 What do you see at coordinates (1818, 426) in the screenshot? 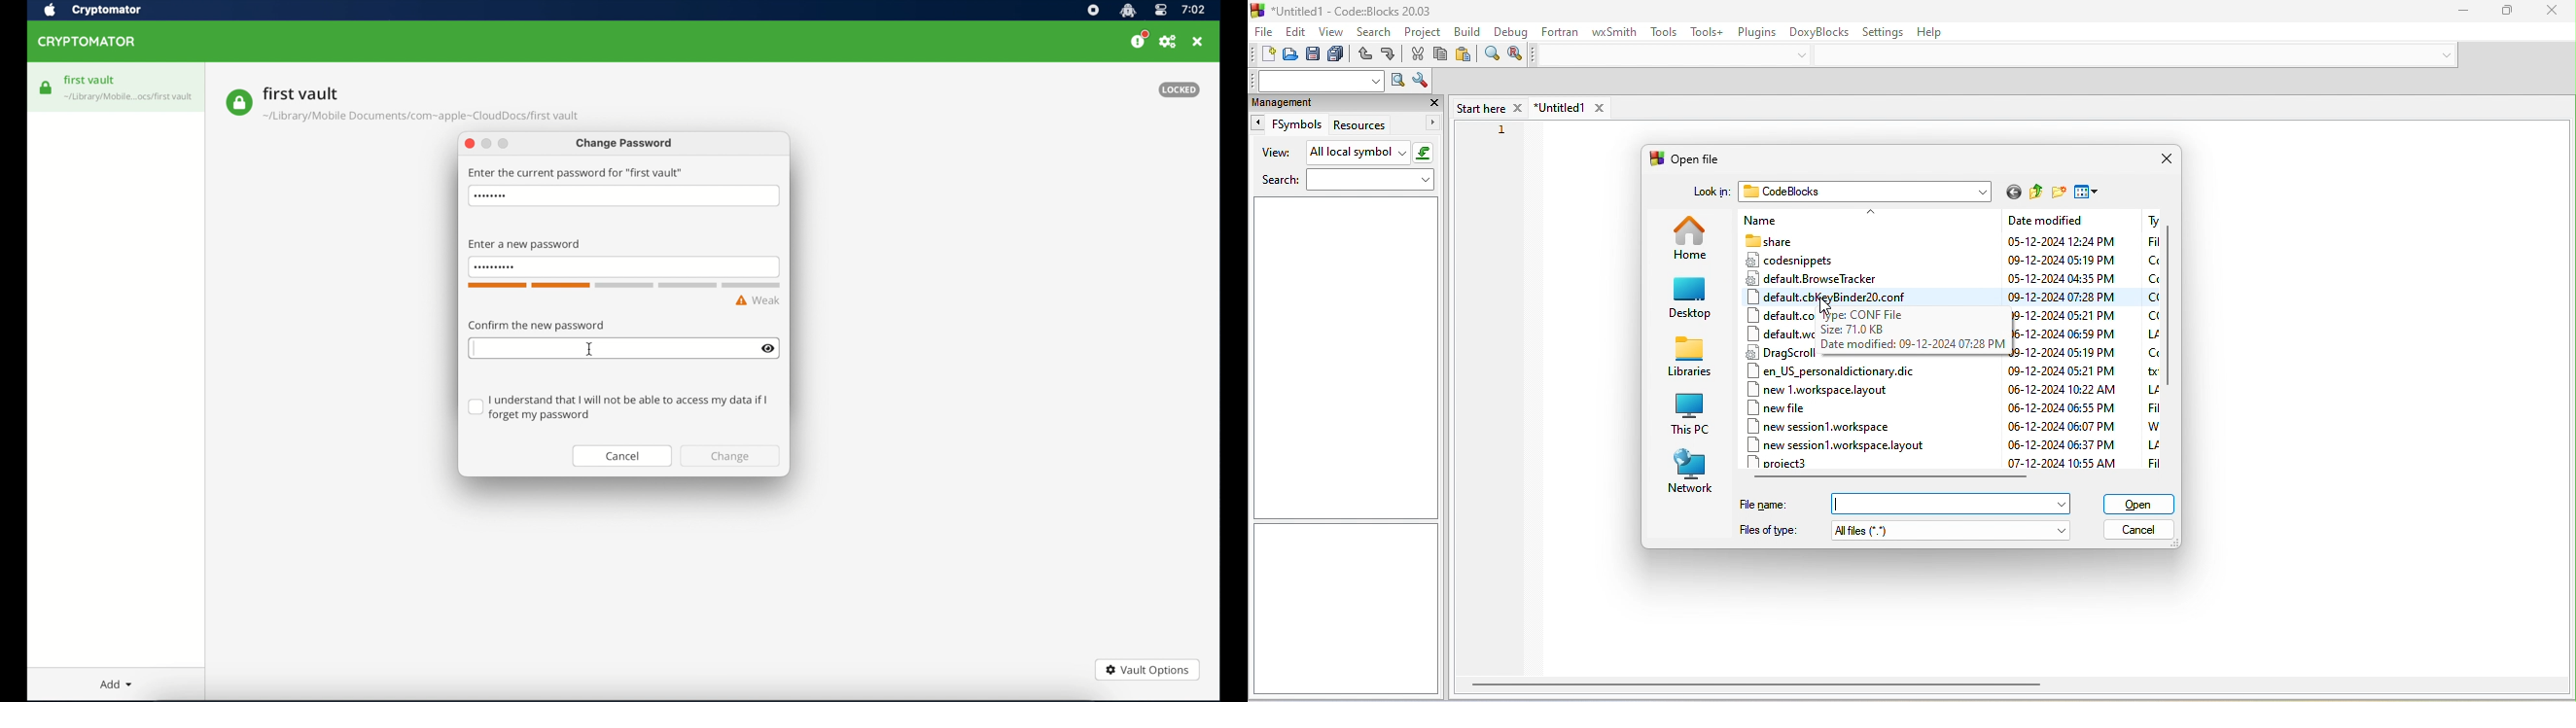
I see `new session workspace` at bounding box center [1818, 426].